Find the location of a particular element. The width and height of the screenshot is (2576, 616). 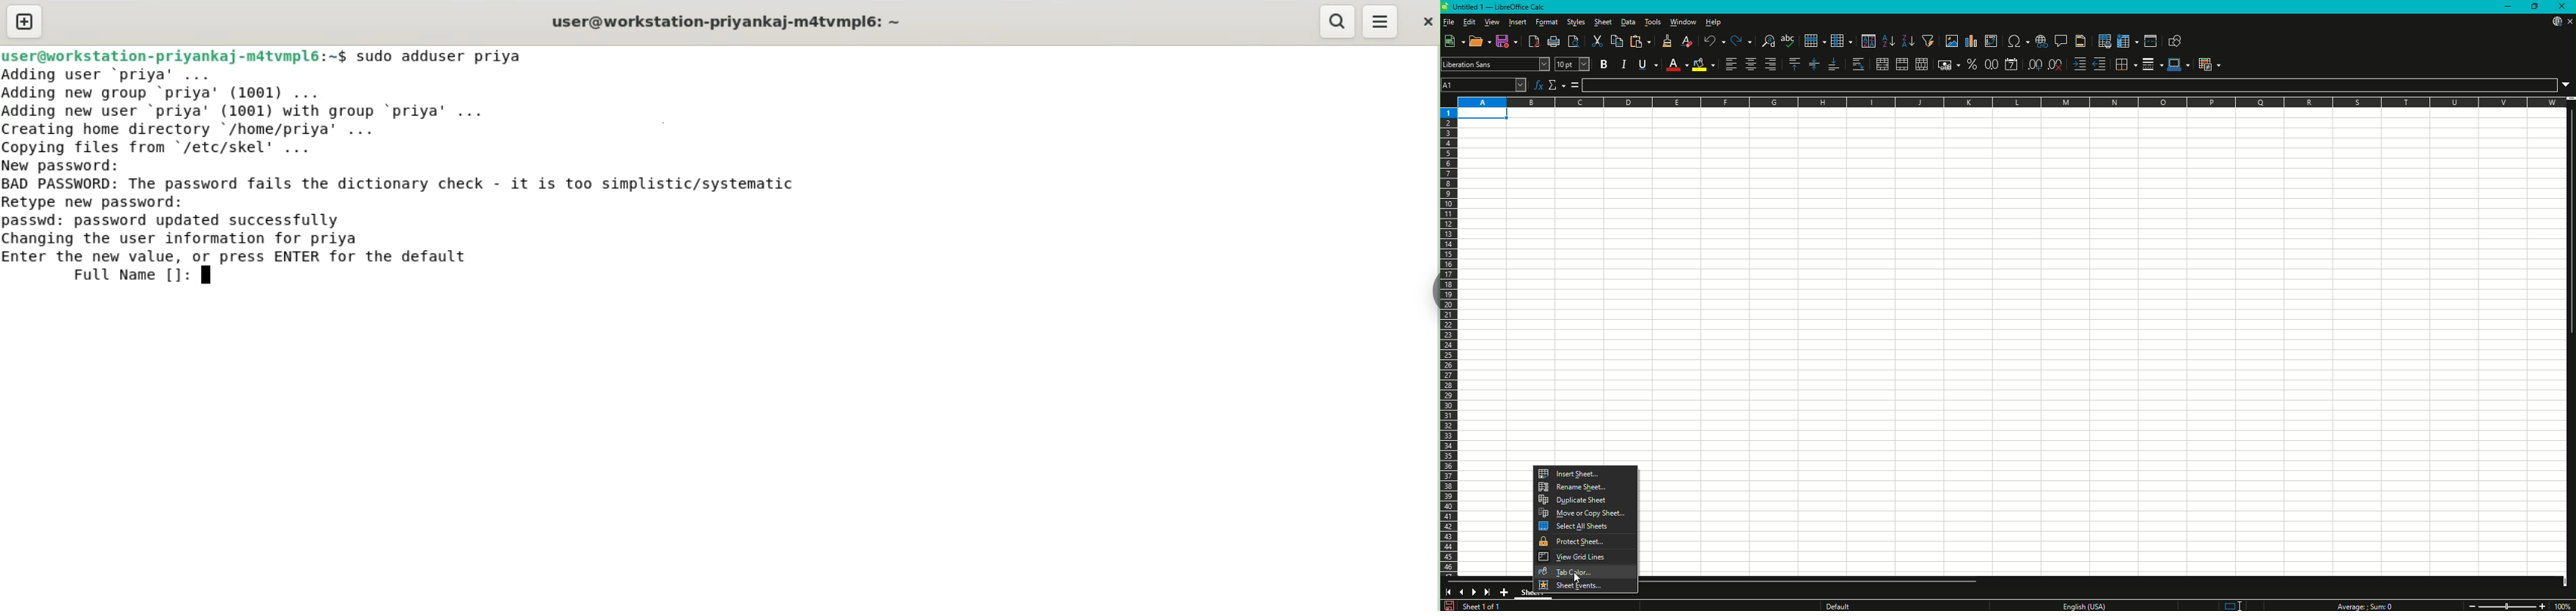

Unmerge Cells is located at coordinates (1922, 64).